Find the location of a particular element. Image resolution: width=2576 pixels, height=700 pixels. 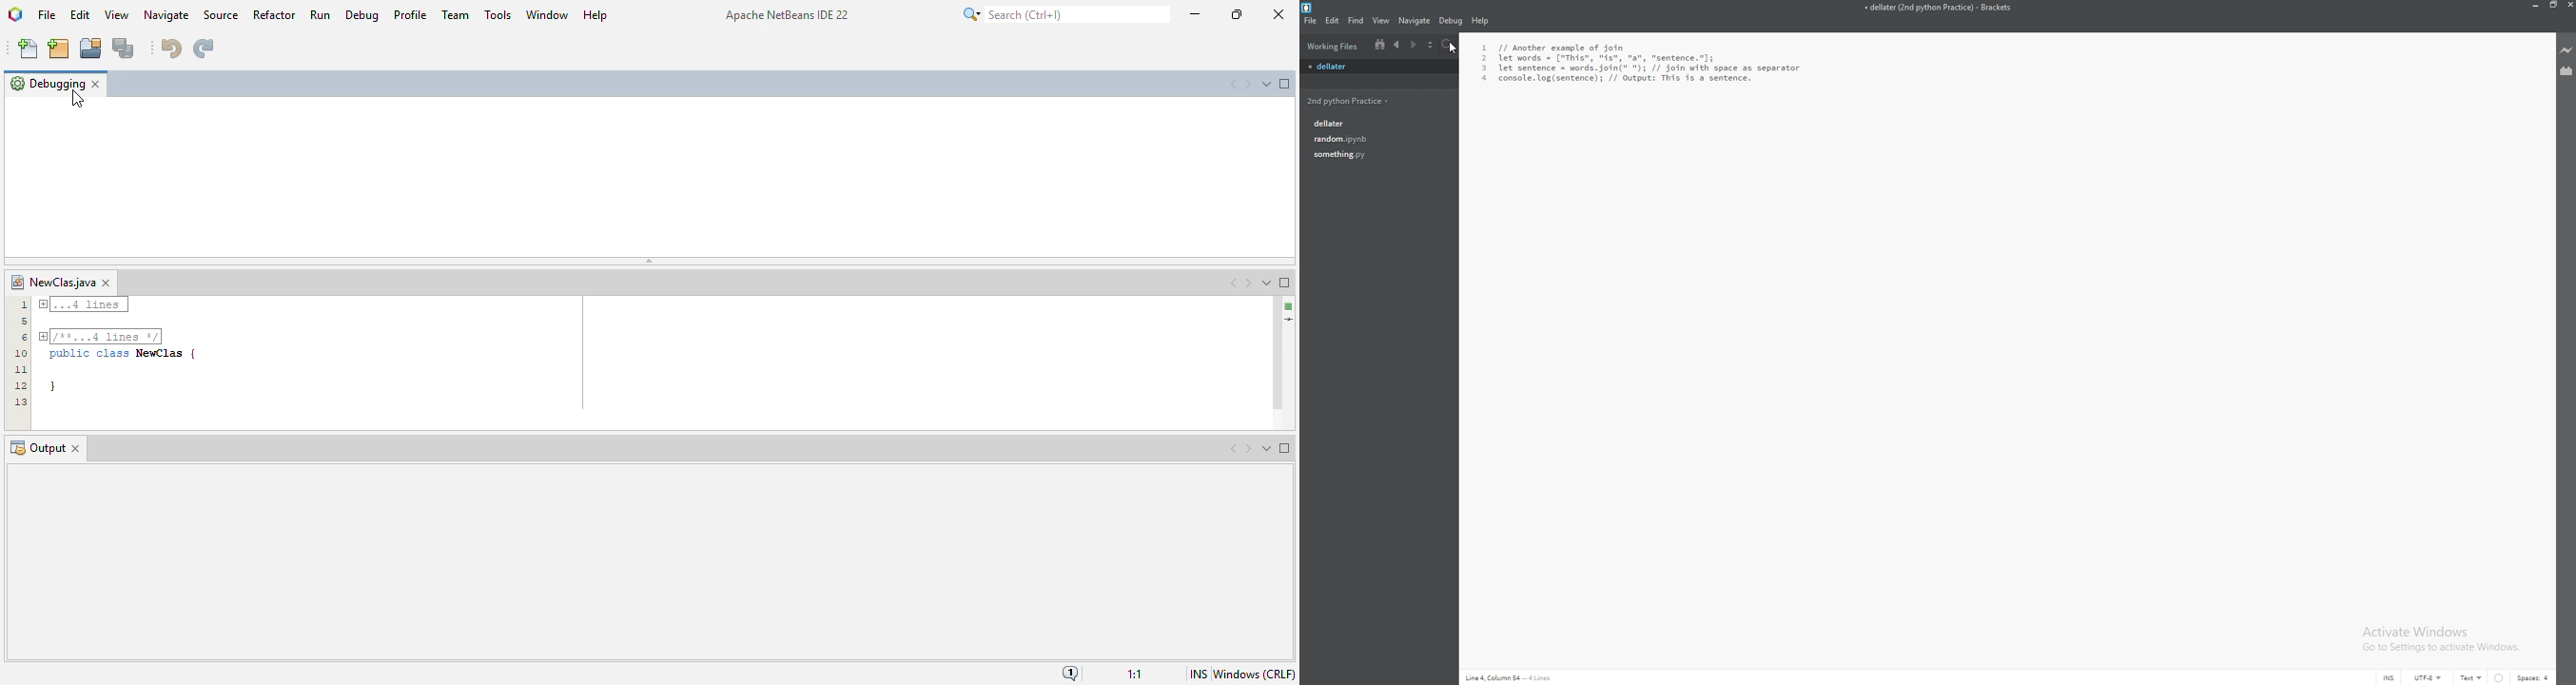

Line 4,Colum 54- 4lines is located at coordinates (1514, 675).